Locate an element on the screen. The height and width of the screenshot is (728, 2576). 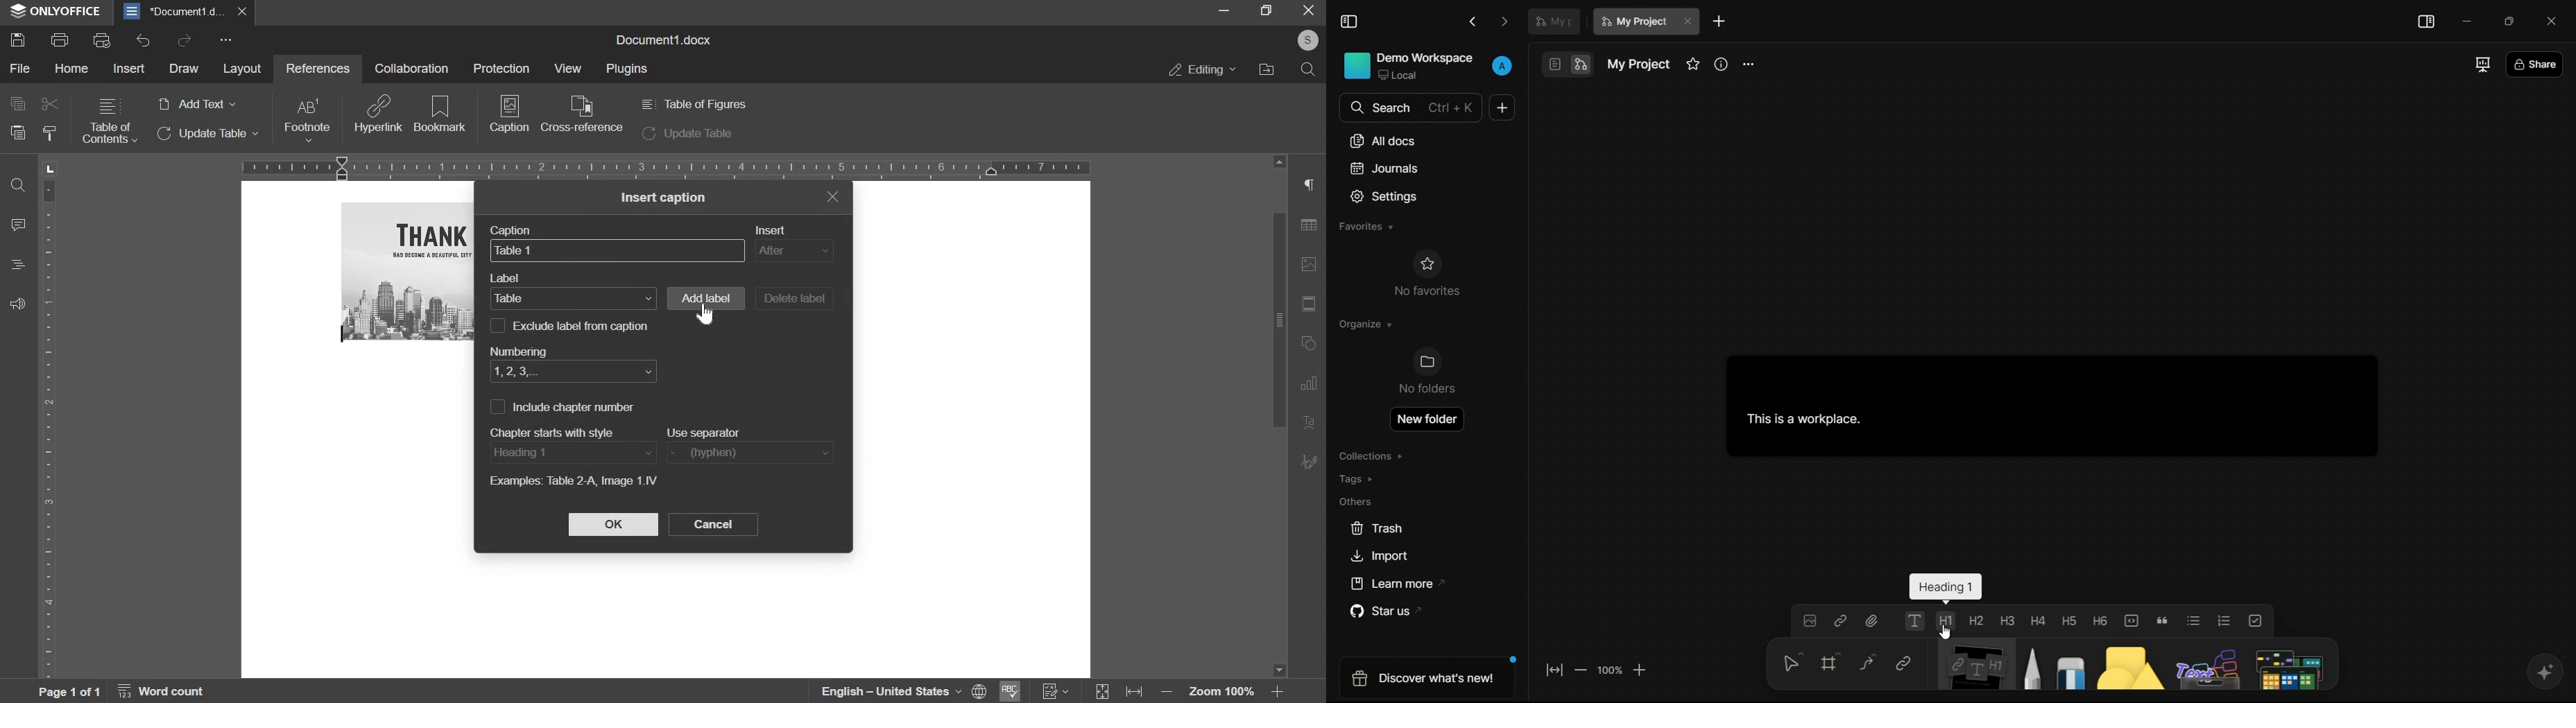
This is a workspace is located at coordinates (2046, 406).